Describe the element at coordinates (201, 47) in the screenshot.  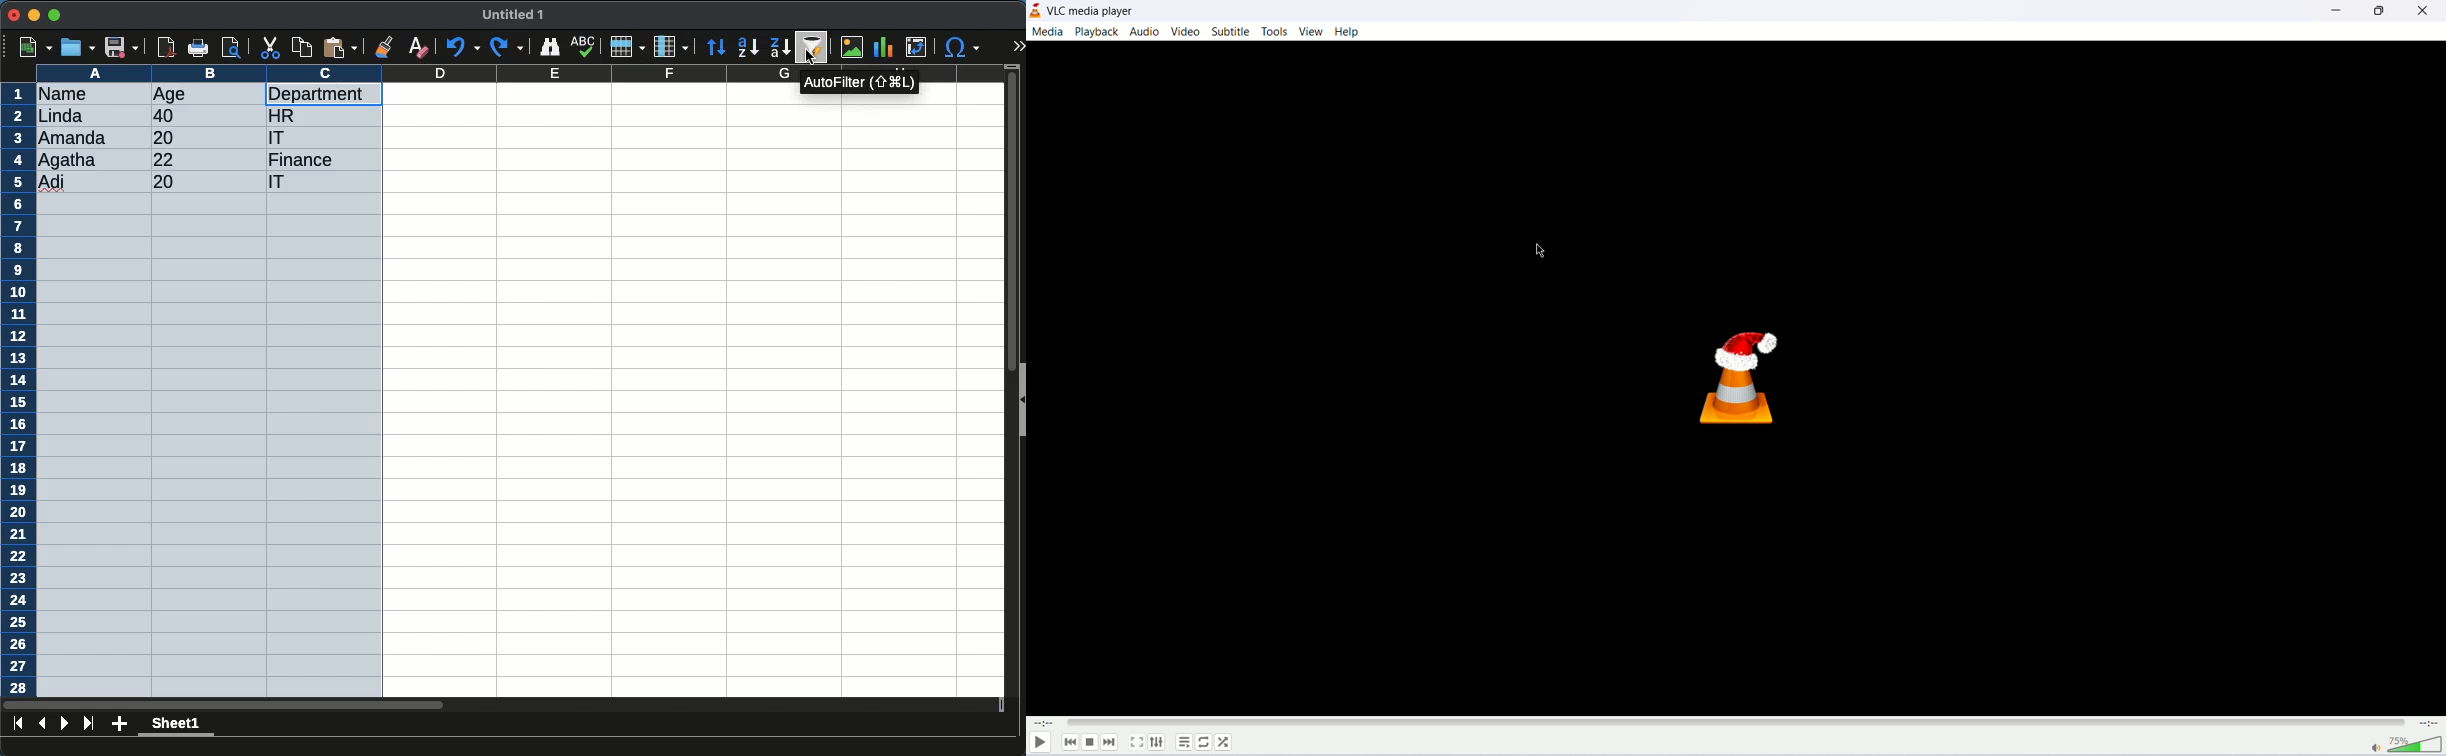
I see `print` at that location.